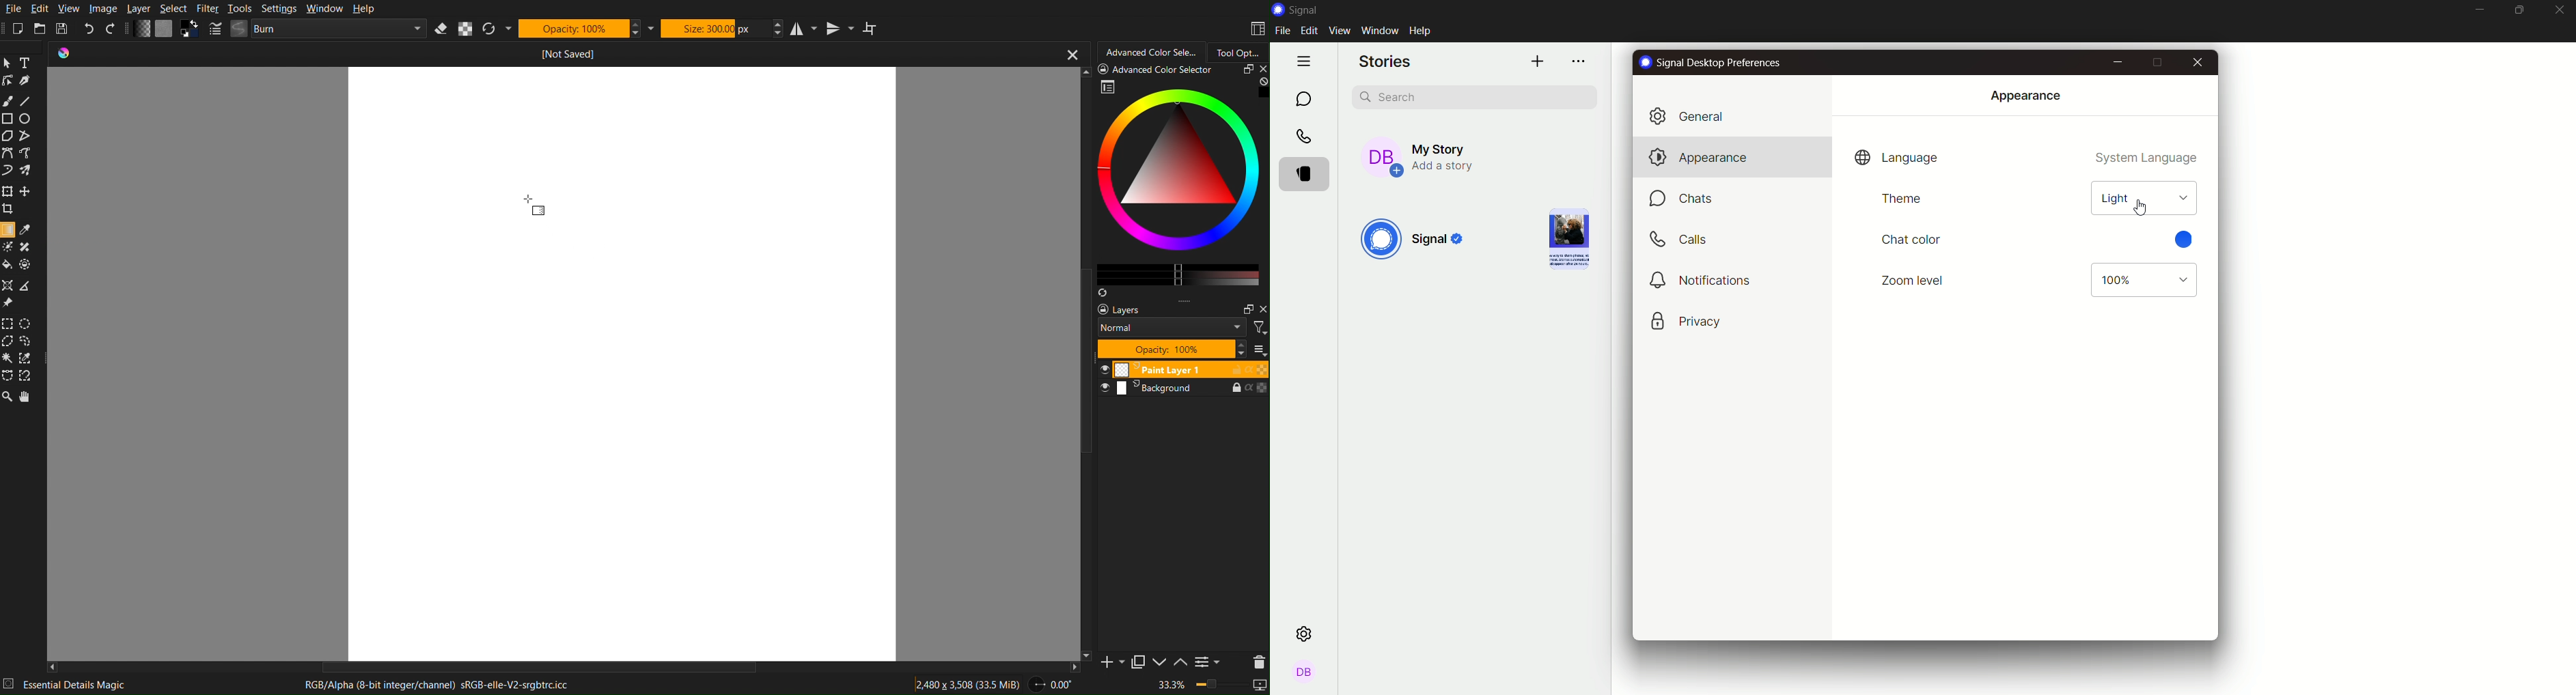 The image size is (2576, 700). I want to click on Current document, so click(568, 54).